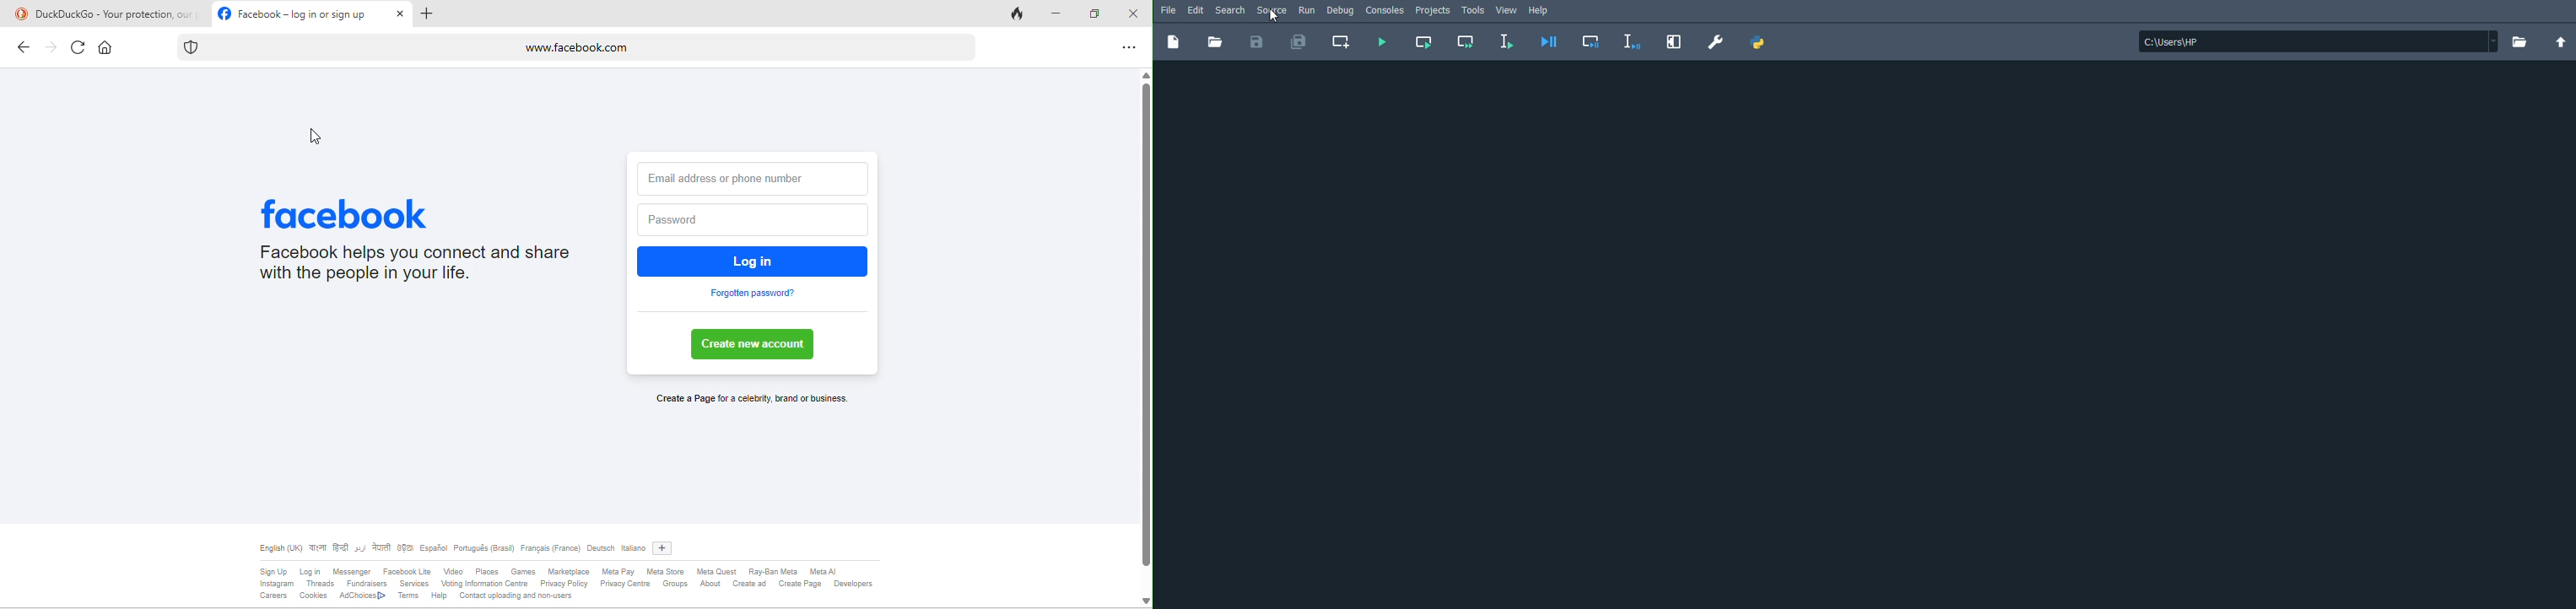 This screenshot has width=2576, height=616. What do you see at coordinates (597, 47) in the screenshot?
I see `www.facebook.com` at bounding box center [597, 47].